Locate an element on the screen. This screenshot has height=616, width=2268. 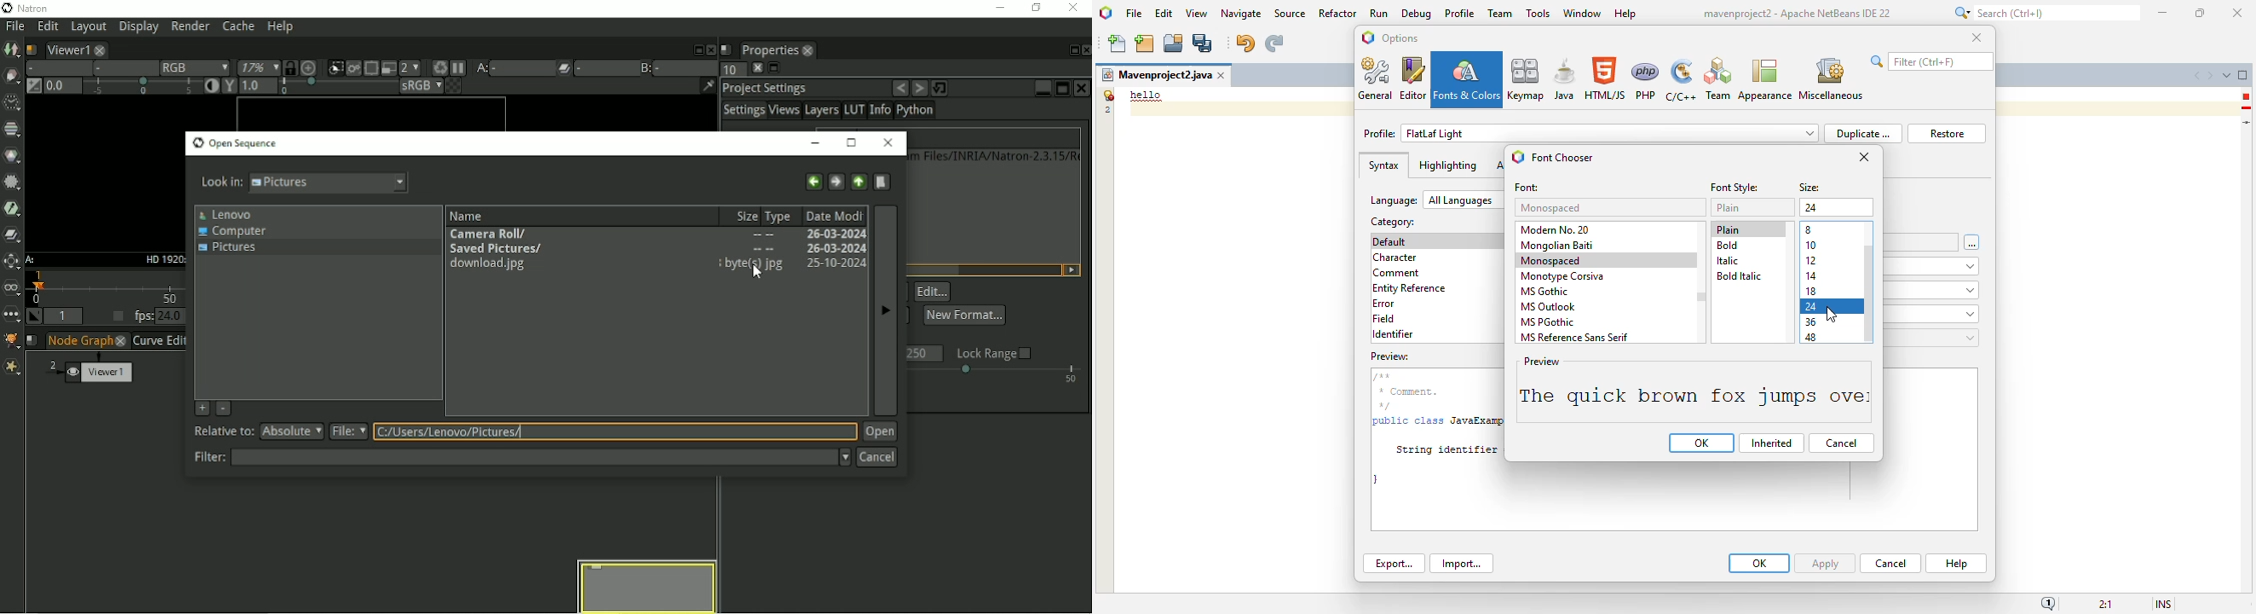
debug is located at coordinates (1418, 14).